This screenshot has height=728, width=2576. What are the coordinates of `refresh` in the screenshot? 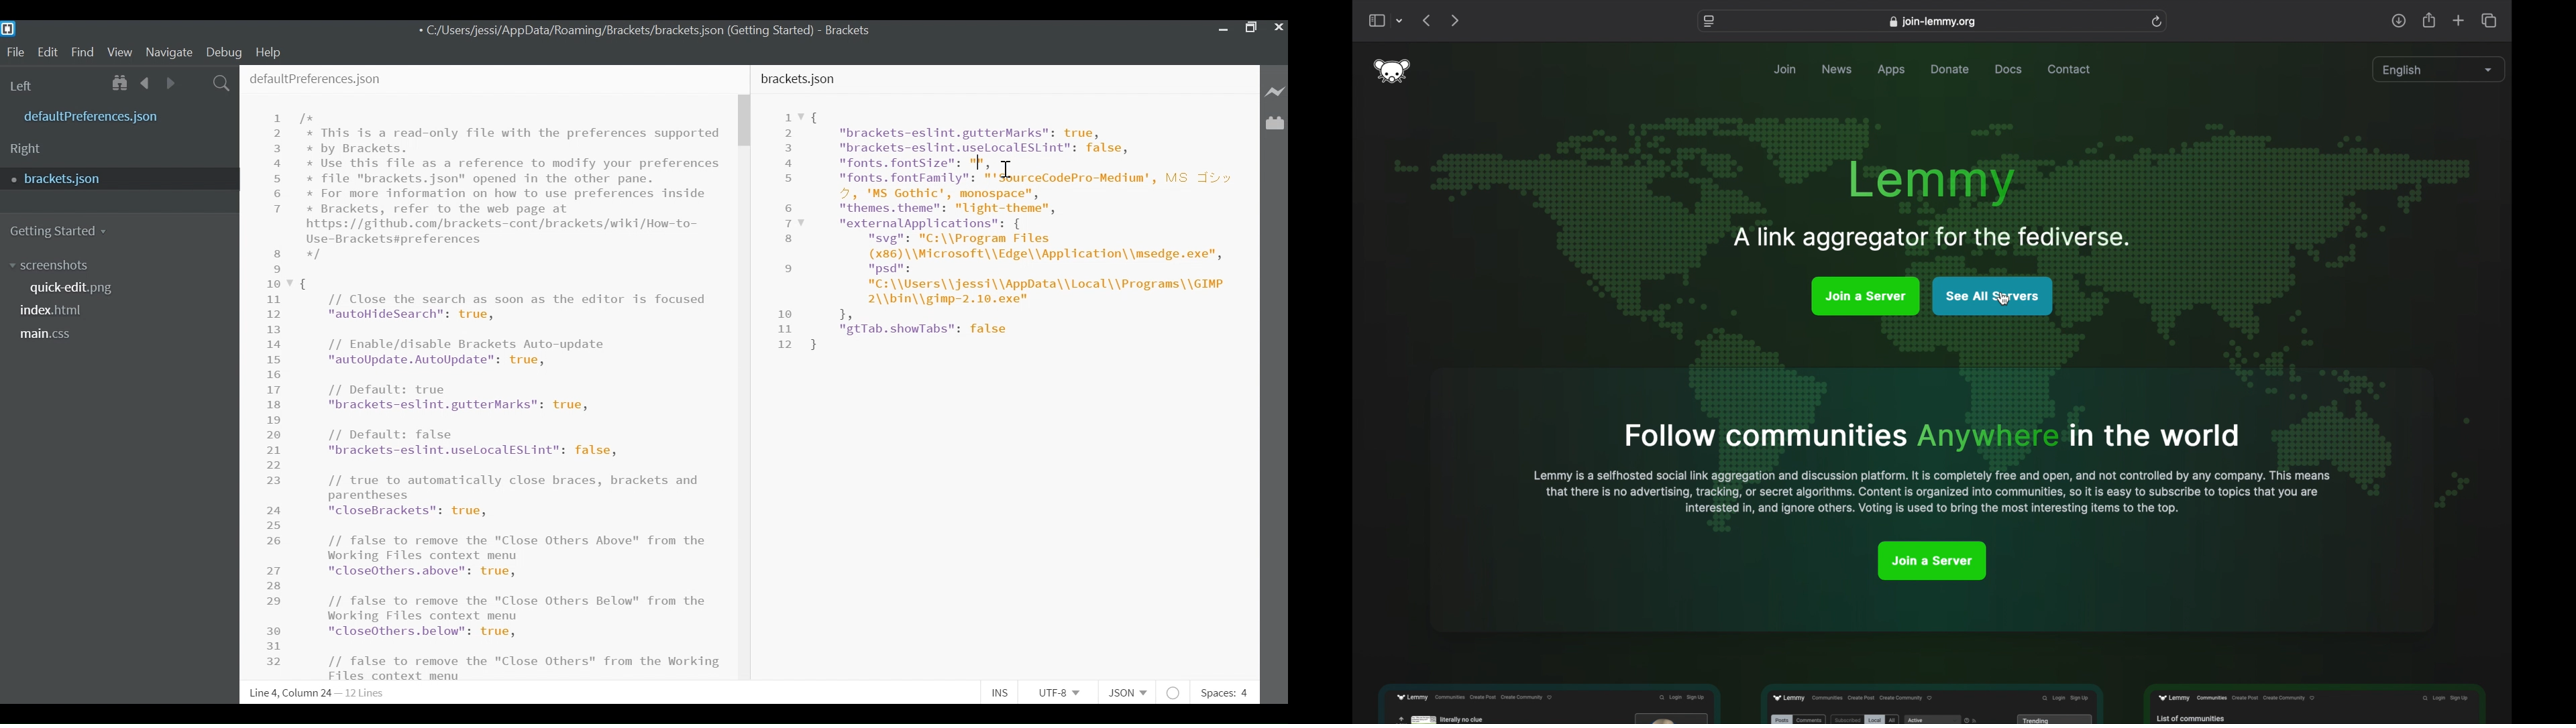 It's located at (2158, 21).